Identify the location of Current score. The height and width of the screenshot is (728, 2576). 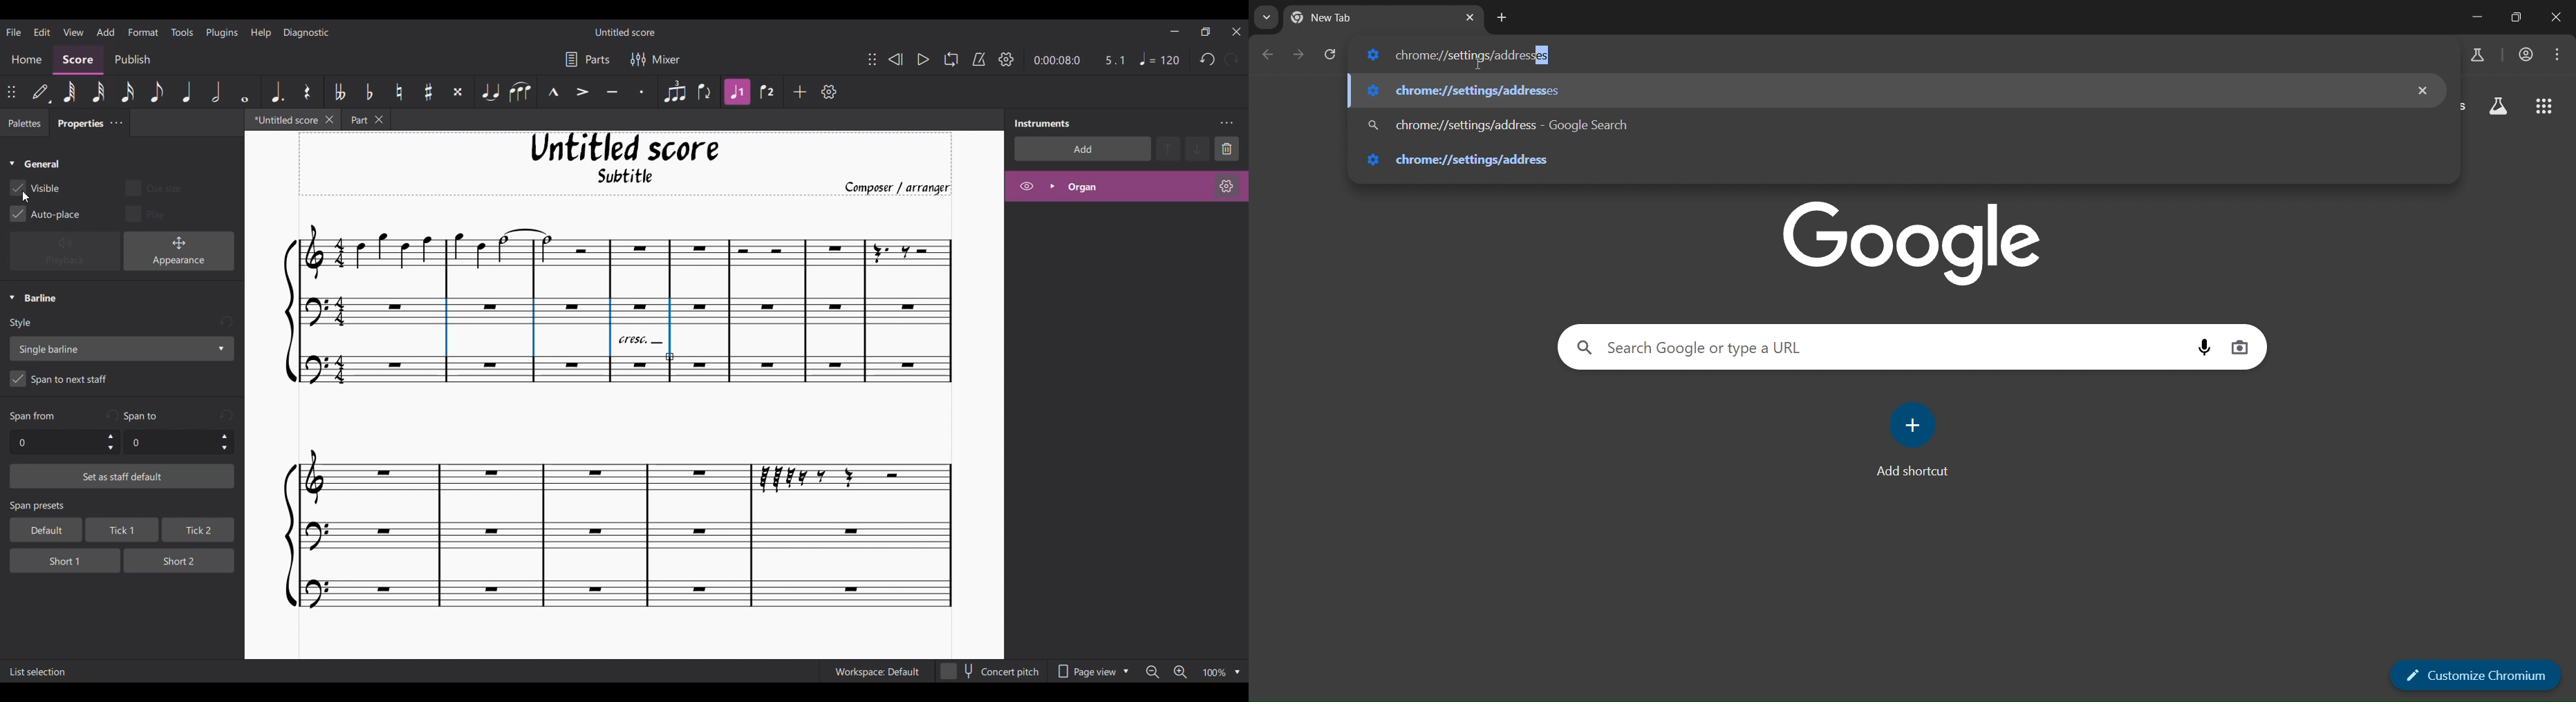
(611, 420).